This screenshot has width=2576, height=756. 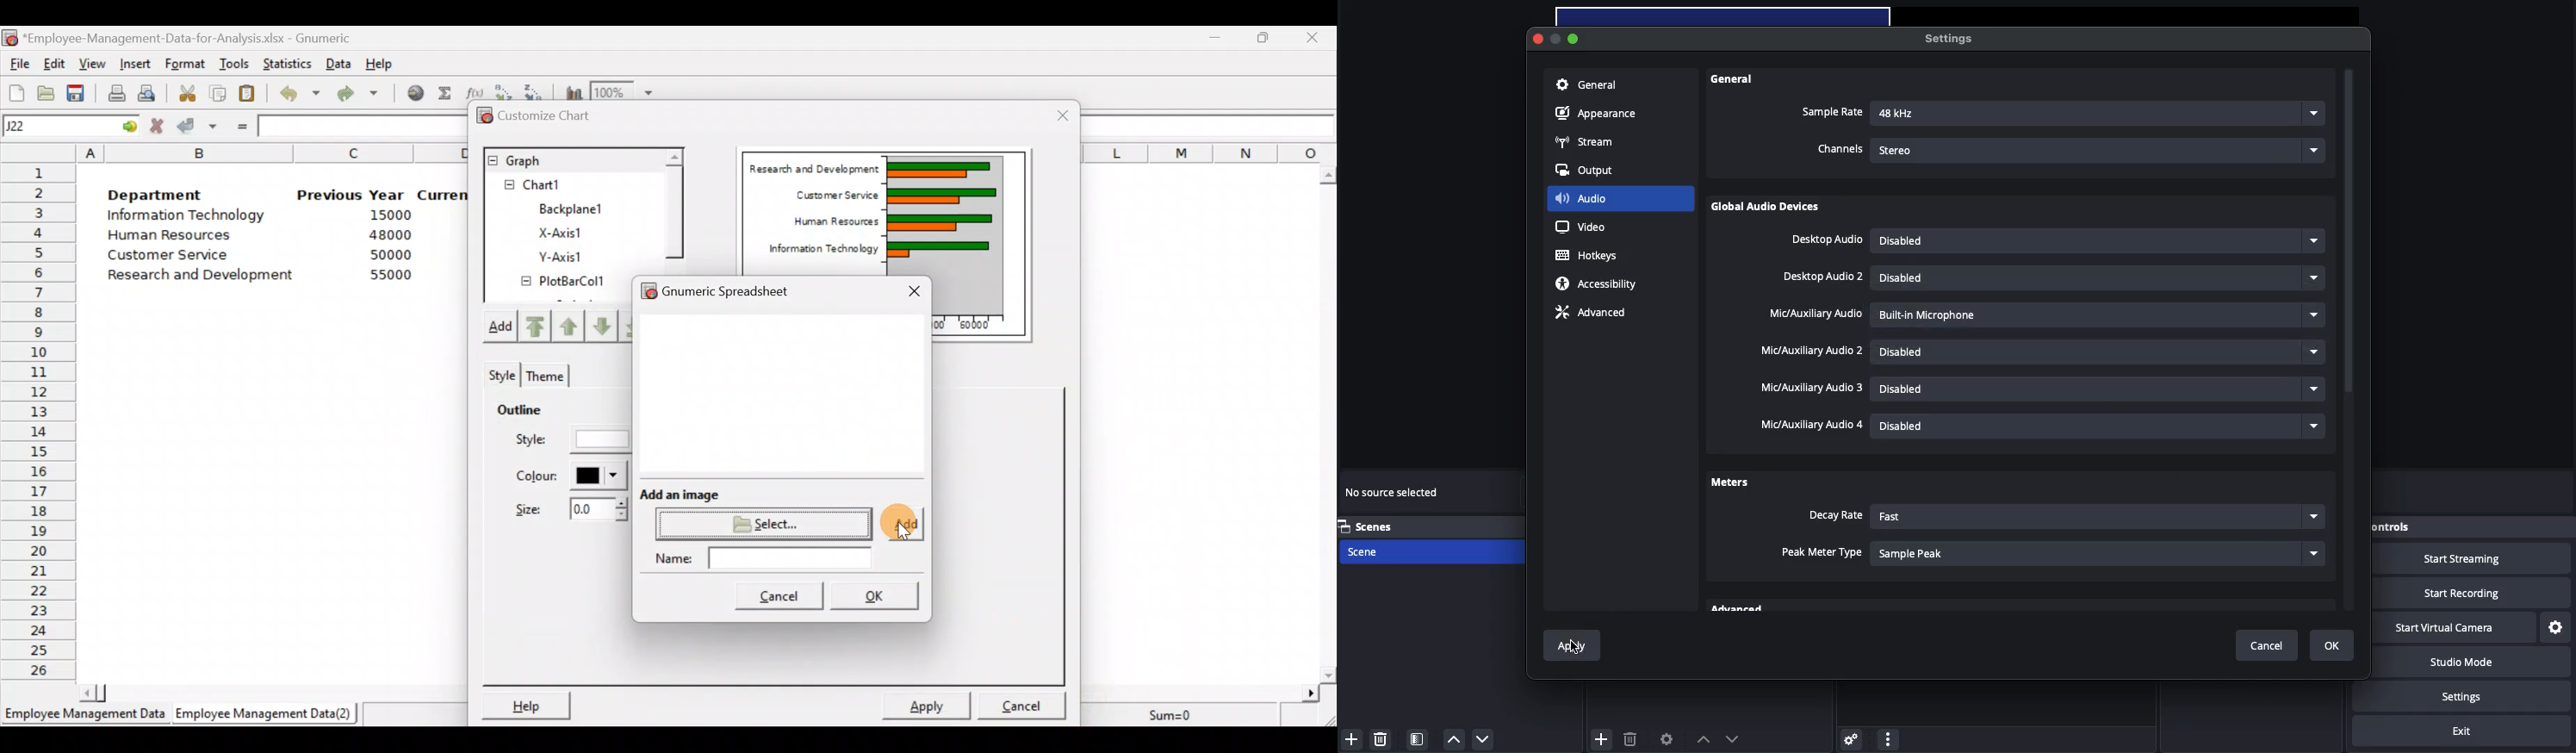 What do you see at coordinates (1946, 38) in the screenshot?
I see `Settings` at bounding box center [1946, 38].